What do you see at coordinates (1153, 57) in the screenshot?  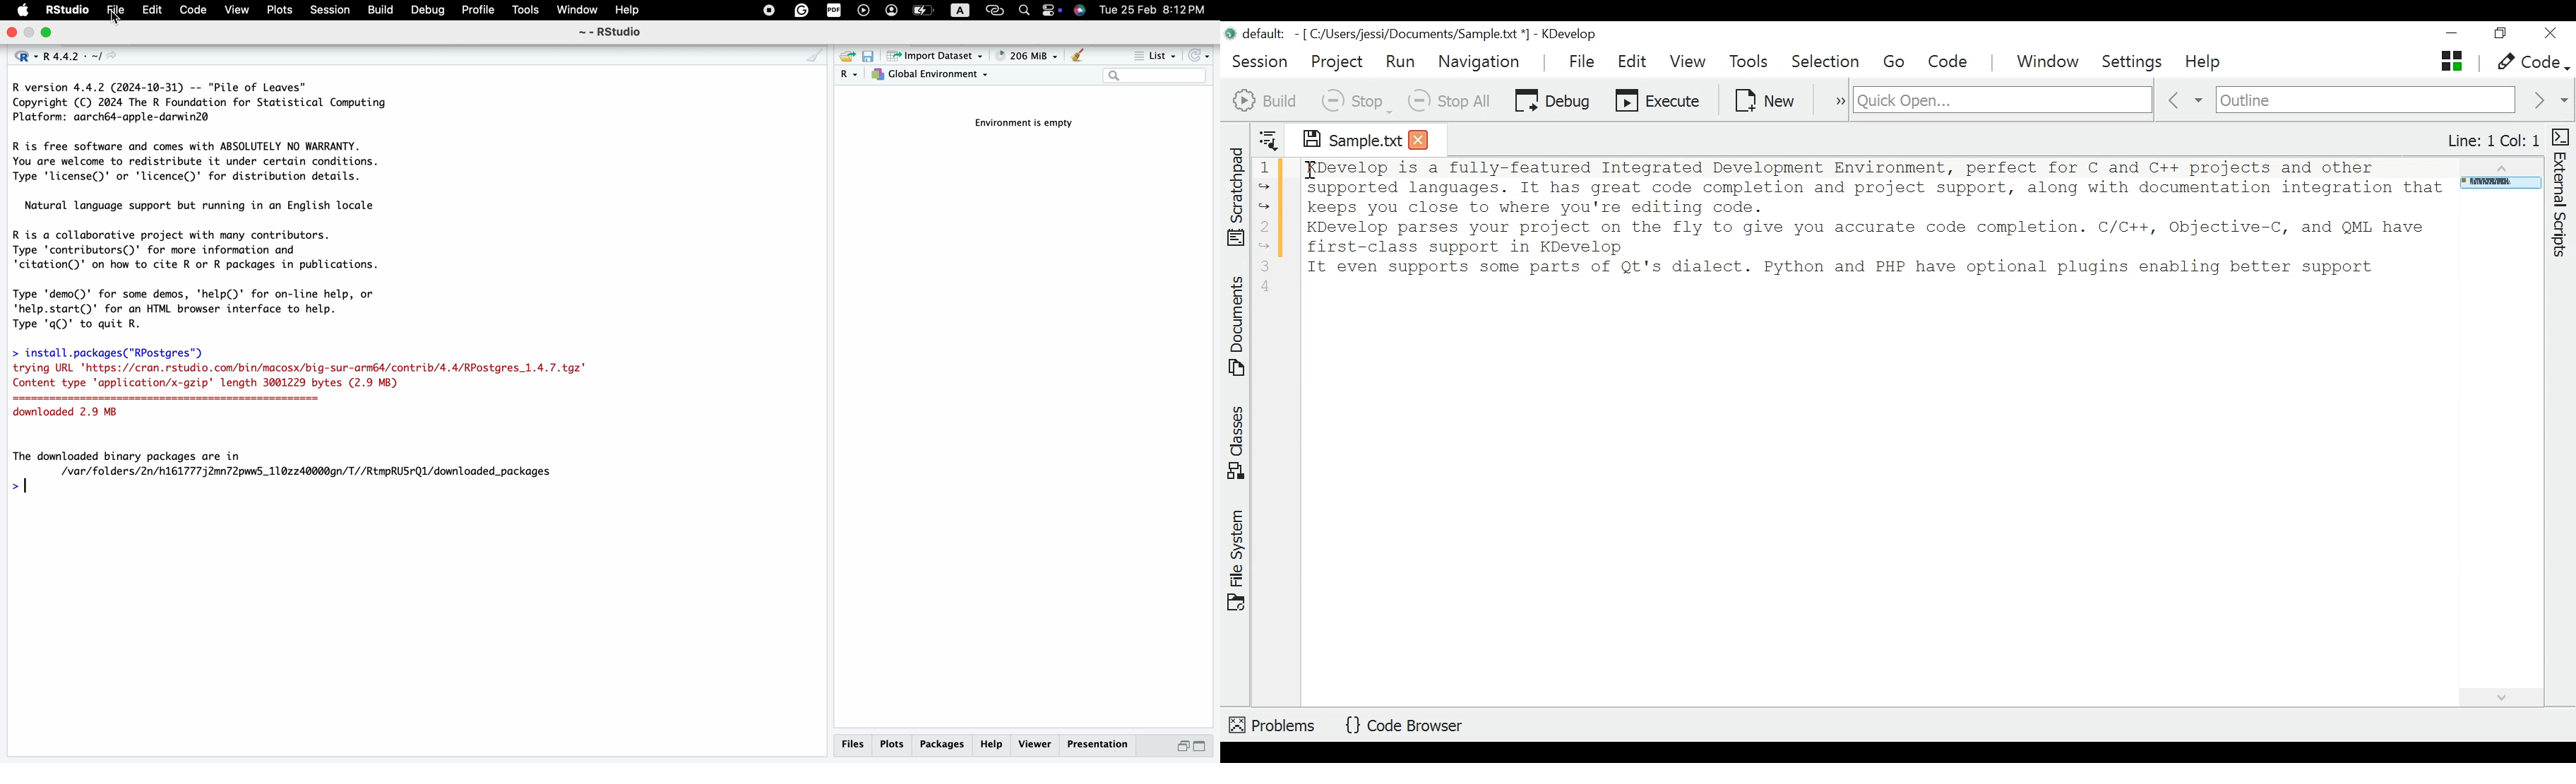 I see `list` at bounding box center [1153, 57].